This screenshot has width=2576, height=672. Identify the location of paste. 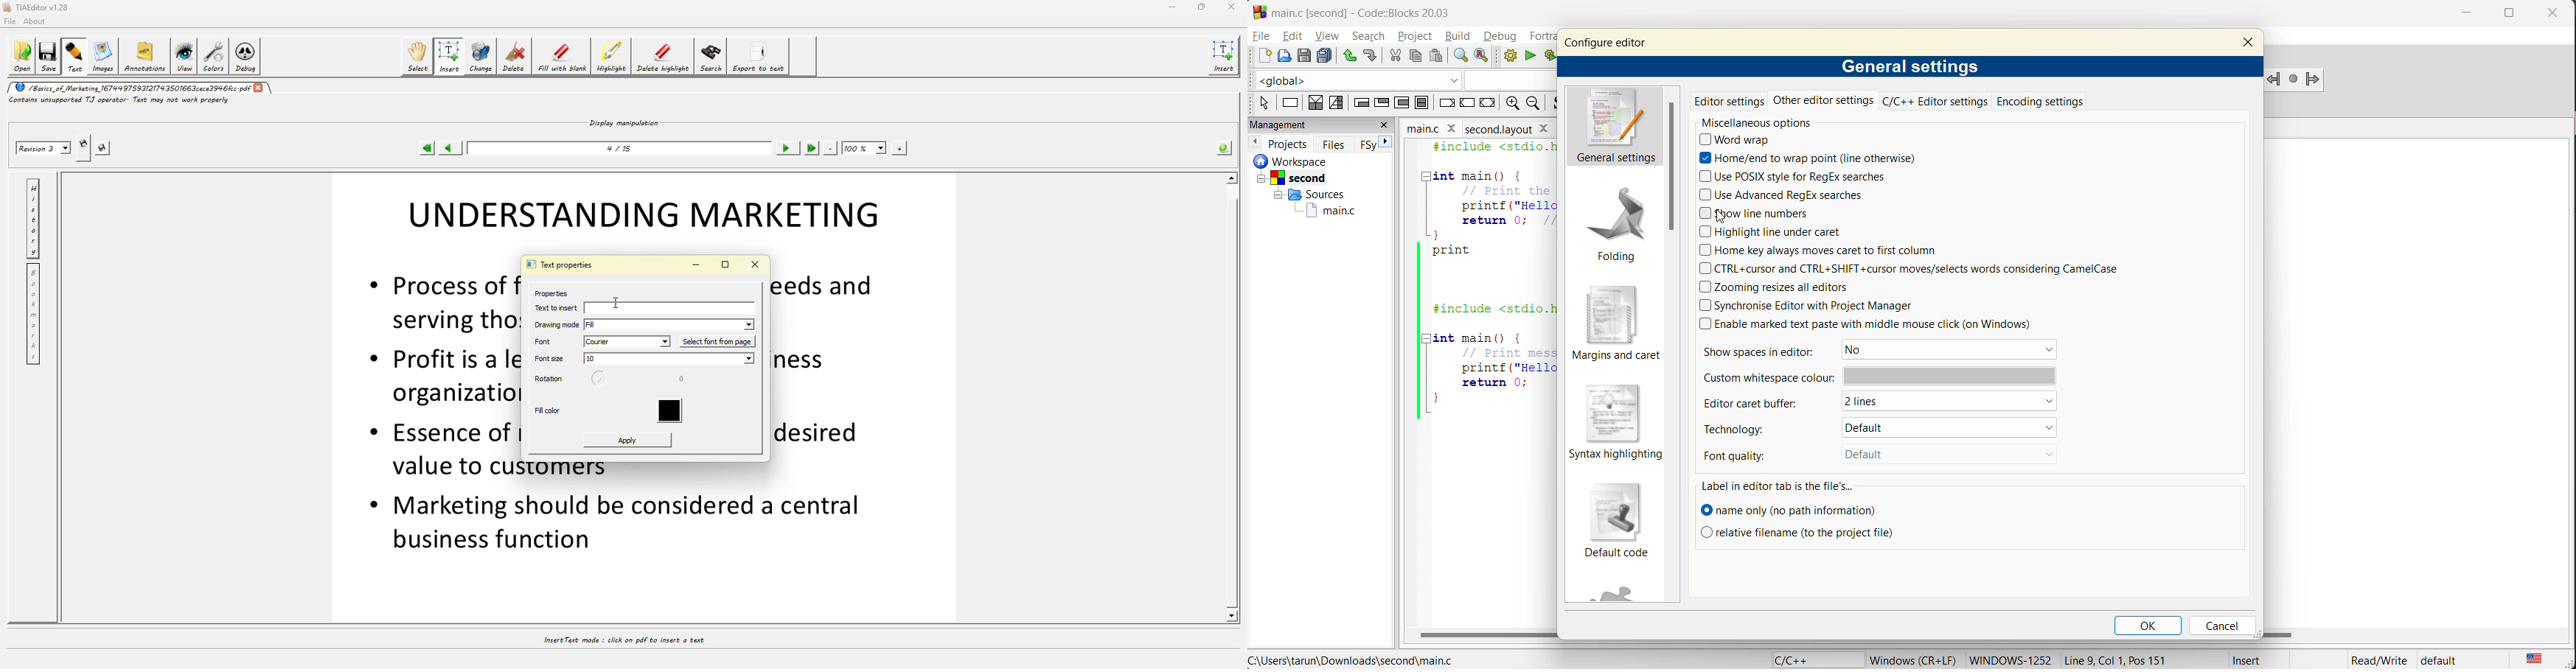
(1435, 57).